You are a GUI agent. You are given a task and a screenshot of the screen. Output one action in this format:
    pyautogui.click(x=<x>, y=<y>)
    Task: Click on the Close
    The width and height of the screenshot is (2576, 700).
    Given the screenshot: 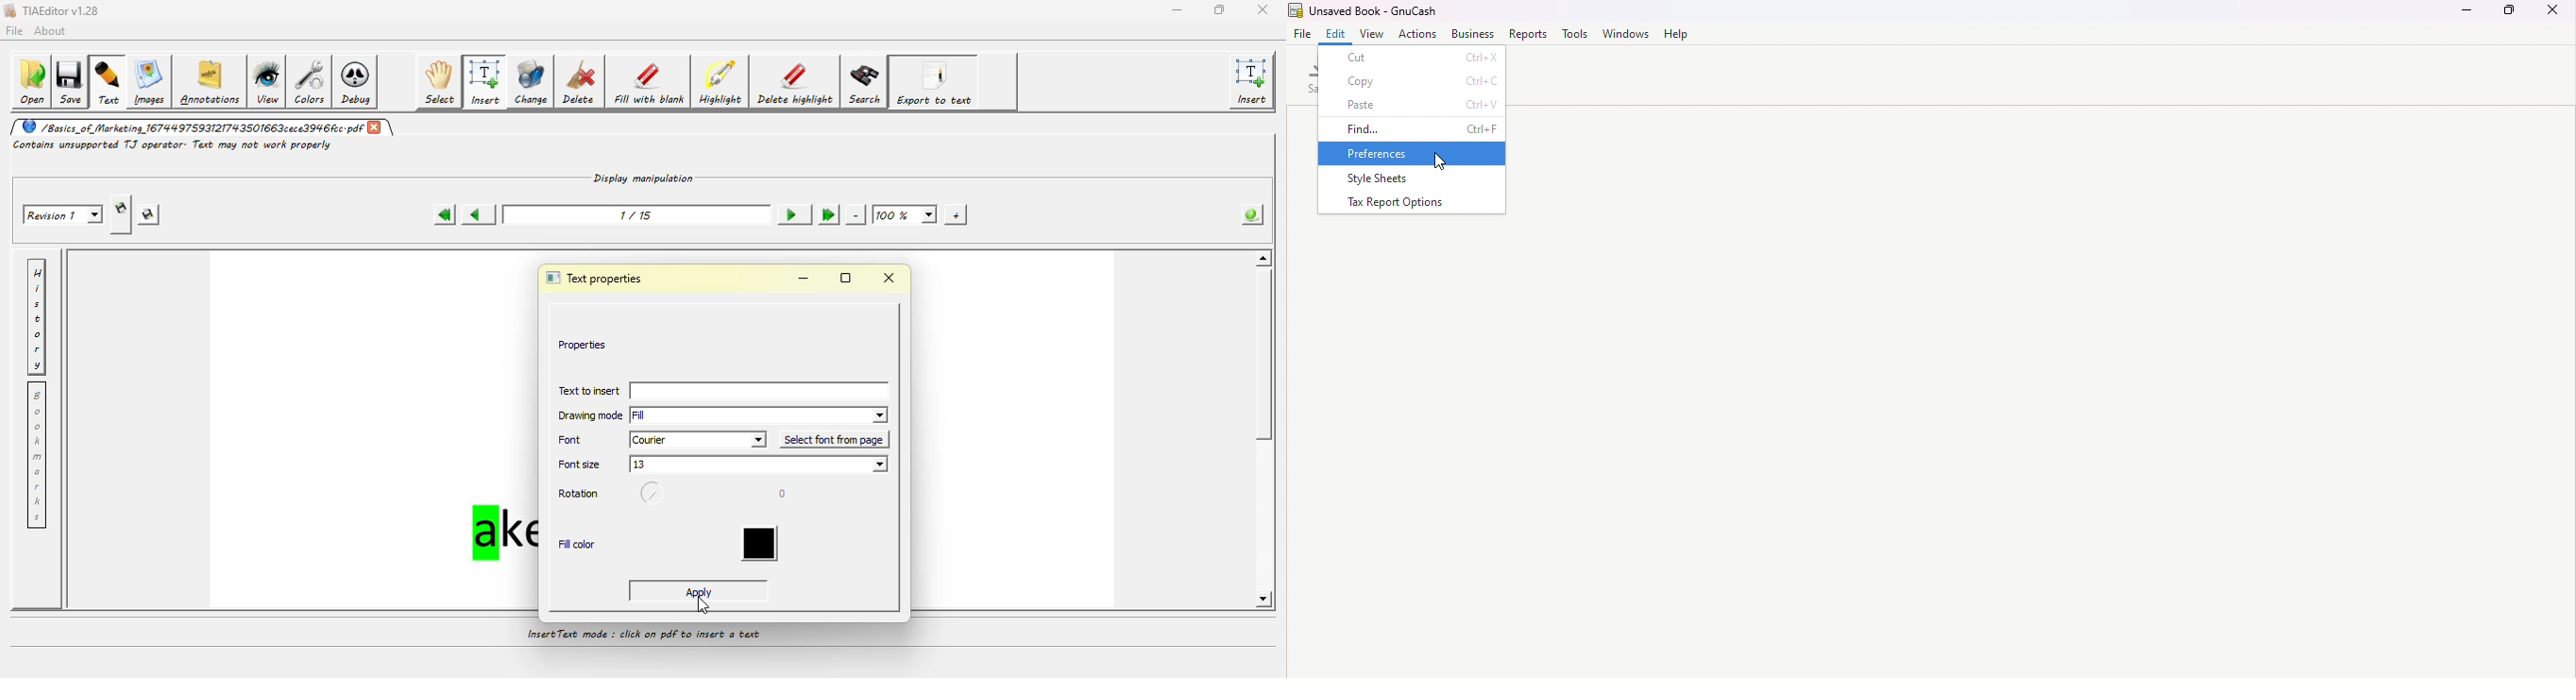 What is the action you would take?
    pyautogui.click(x=2556, y=16)
    